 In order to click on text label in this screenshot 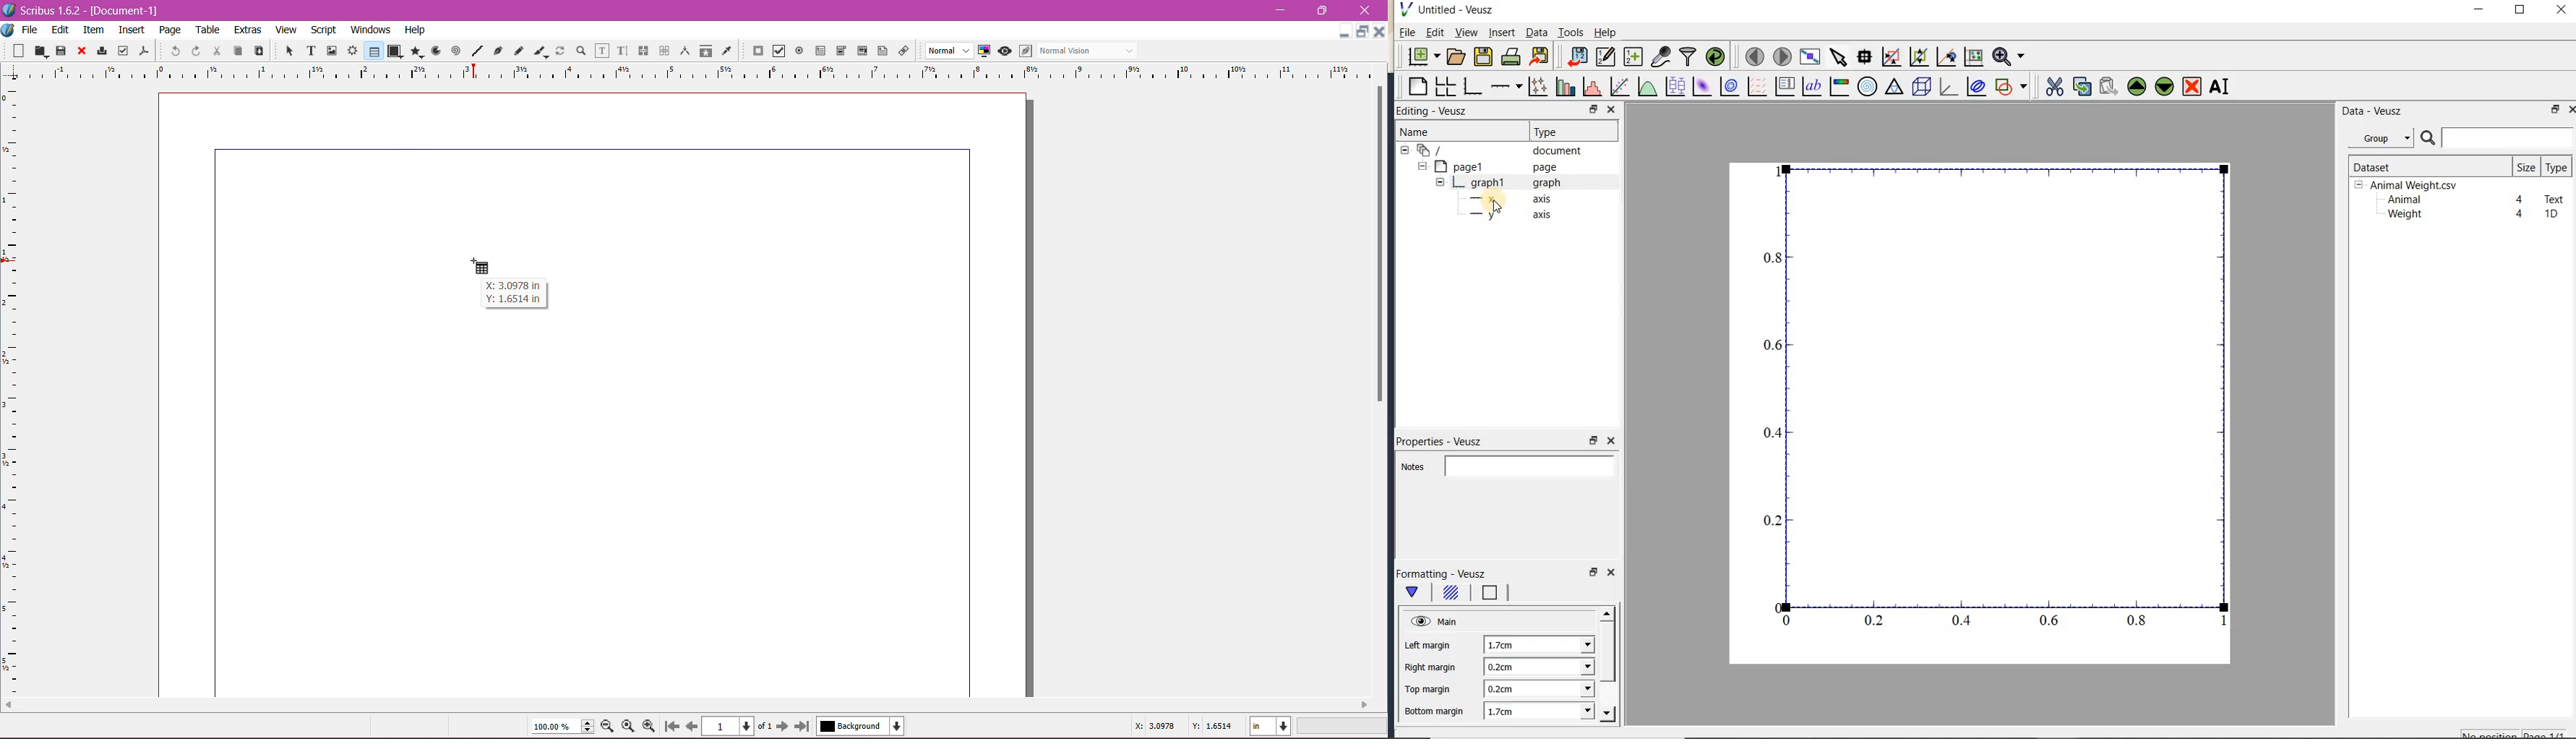, I will do `click(1812, 88)`.